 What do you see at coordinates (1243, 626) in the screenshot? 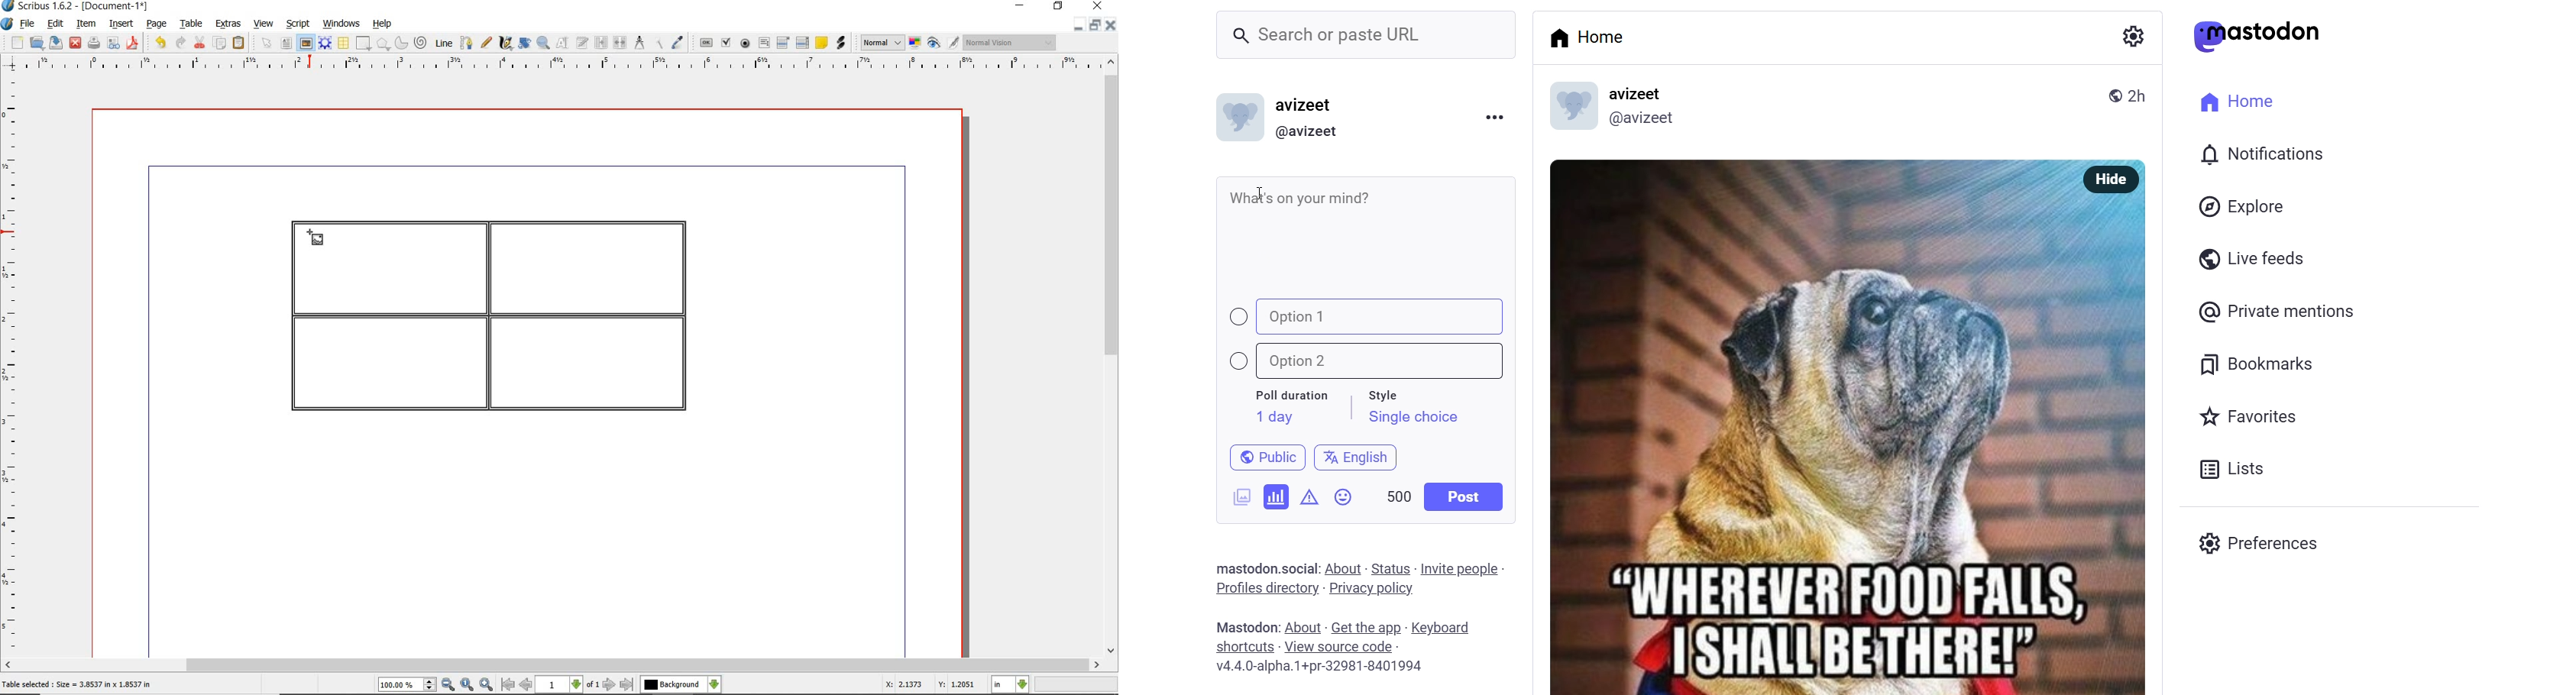
I see `mastodon` at bounding box center [1243, 626].